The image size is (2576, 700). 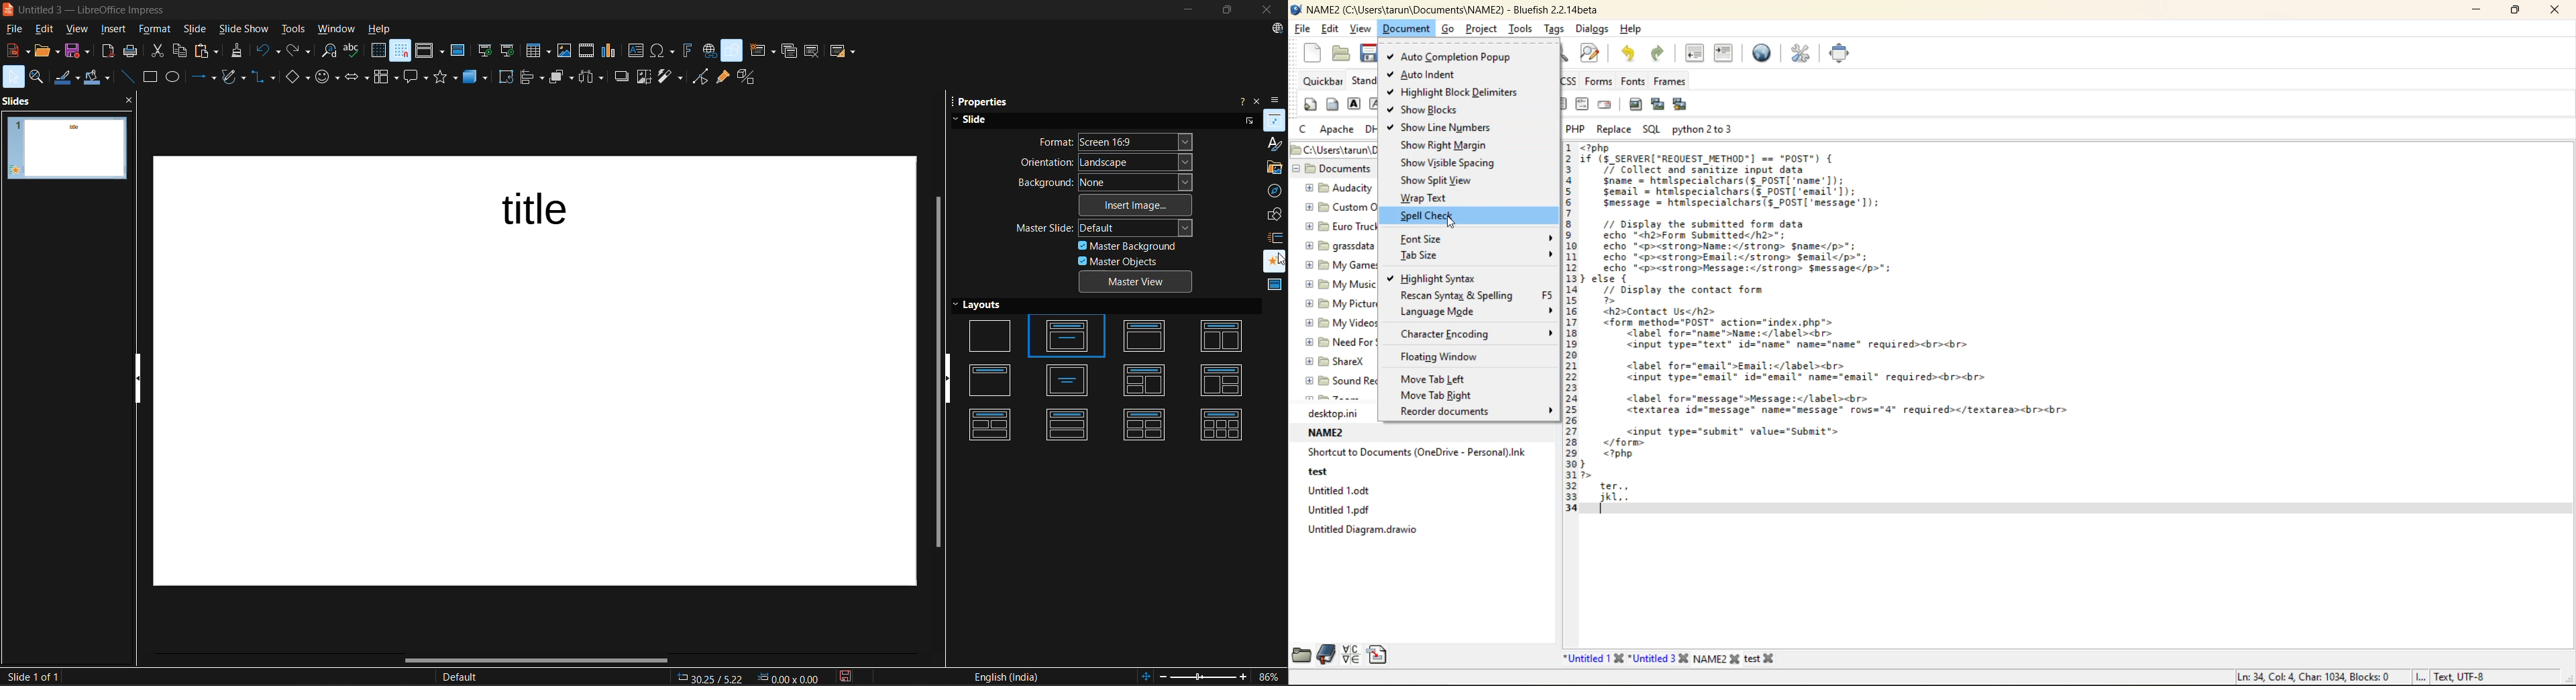 I want to click on python 2 to 3, so click(x=1705, y=130).